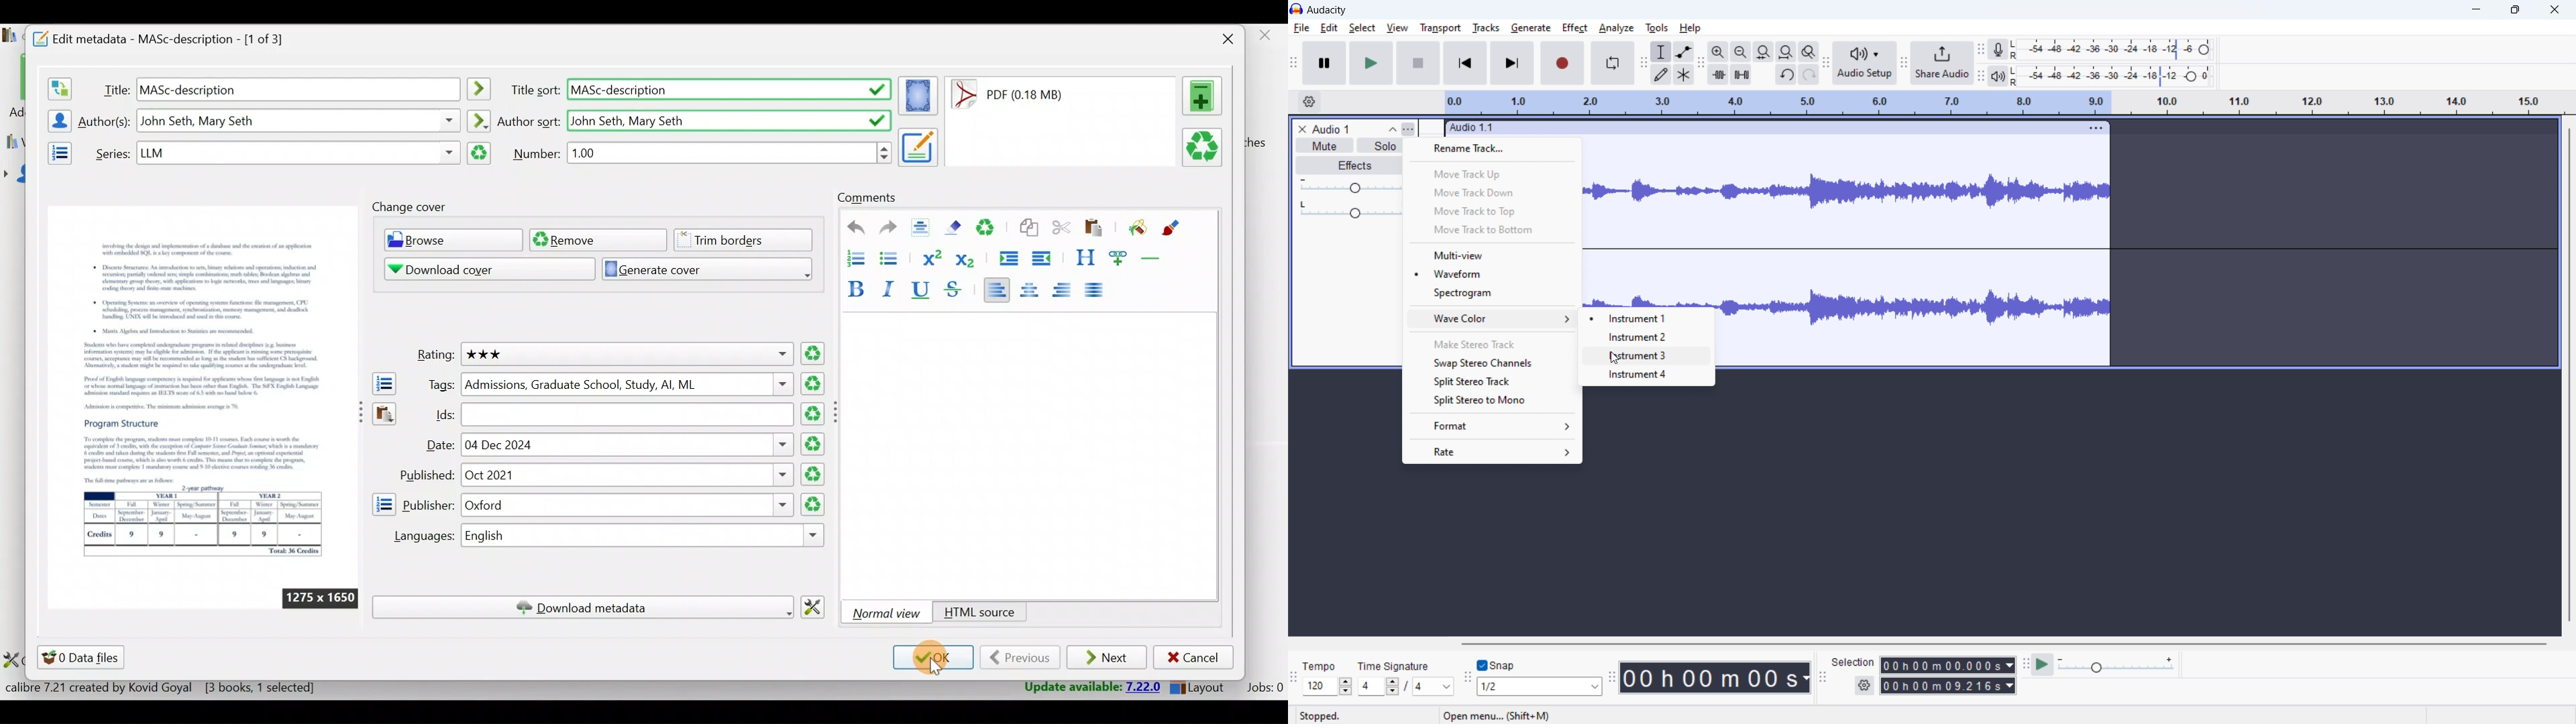  What do you see at coordinates (1491, 210) in the screenshot?
I see `move track to top` at bounding box center [1491, 210].